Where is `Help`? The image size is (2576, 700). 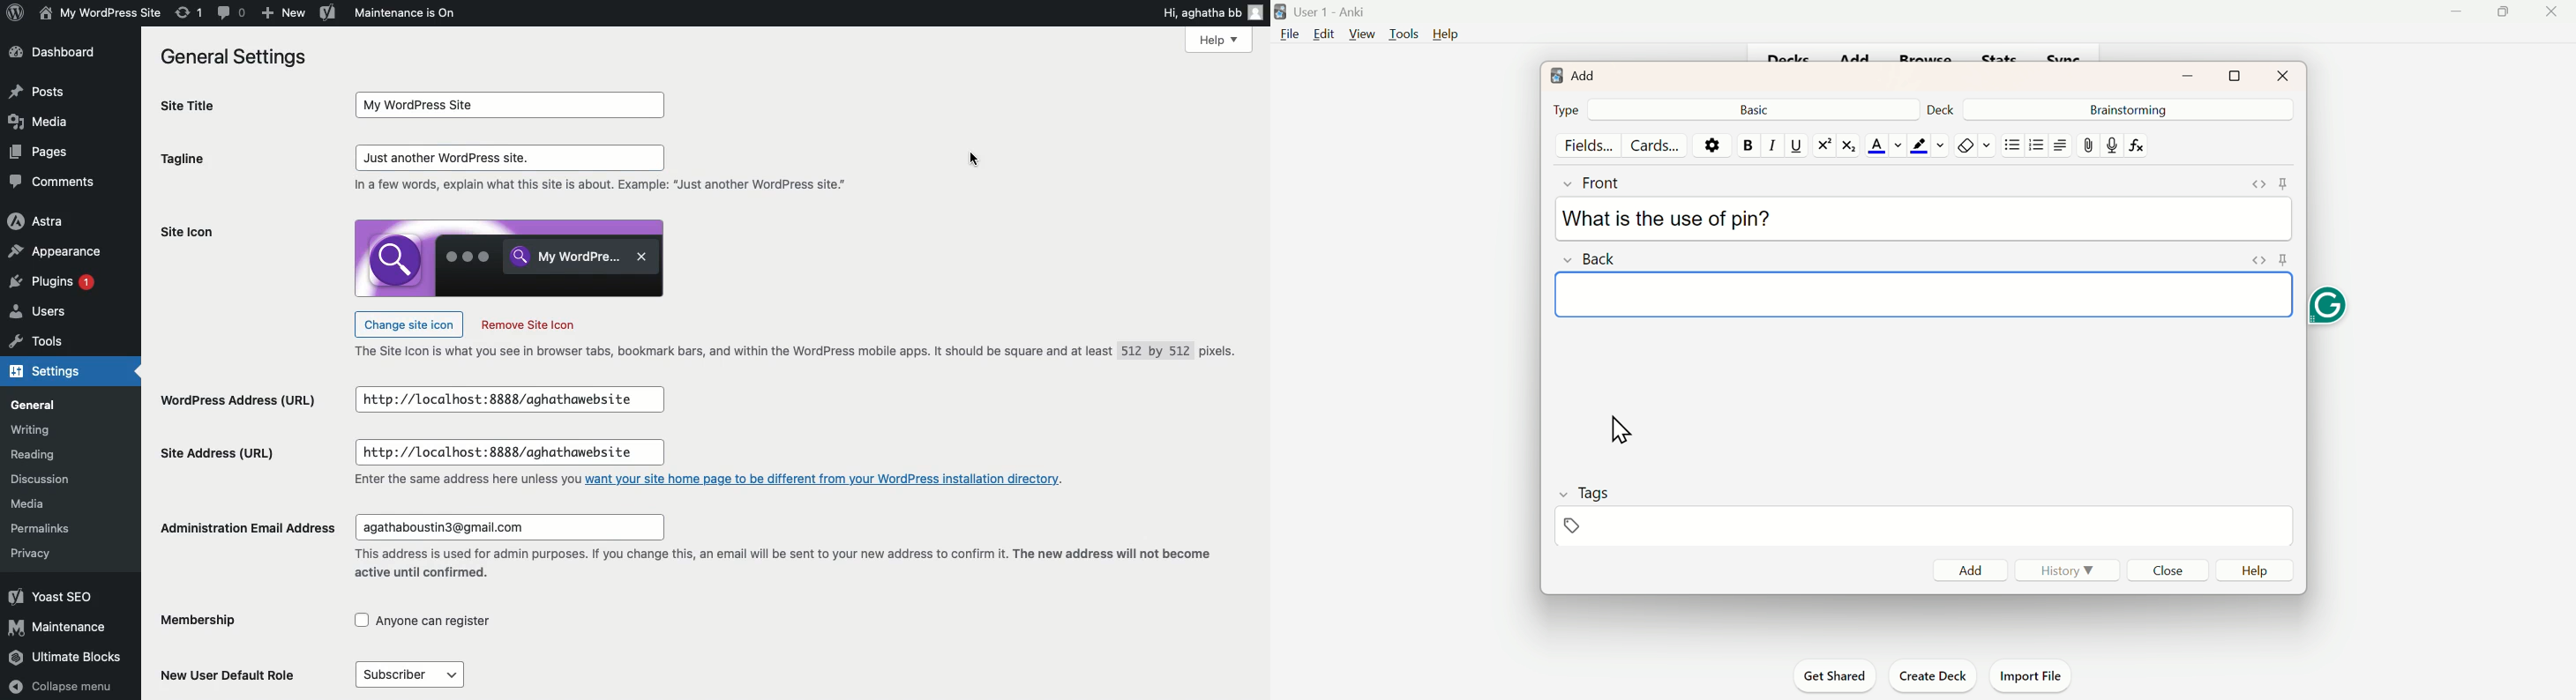
Help is located at coordinates (2261, 571).